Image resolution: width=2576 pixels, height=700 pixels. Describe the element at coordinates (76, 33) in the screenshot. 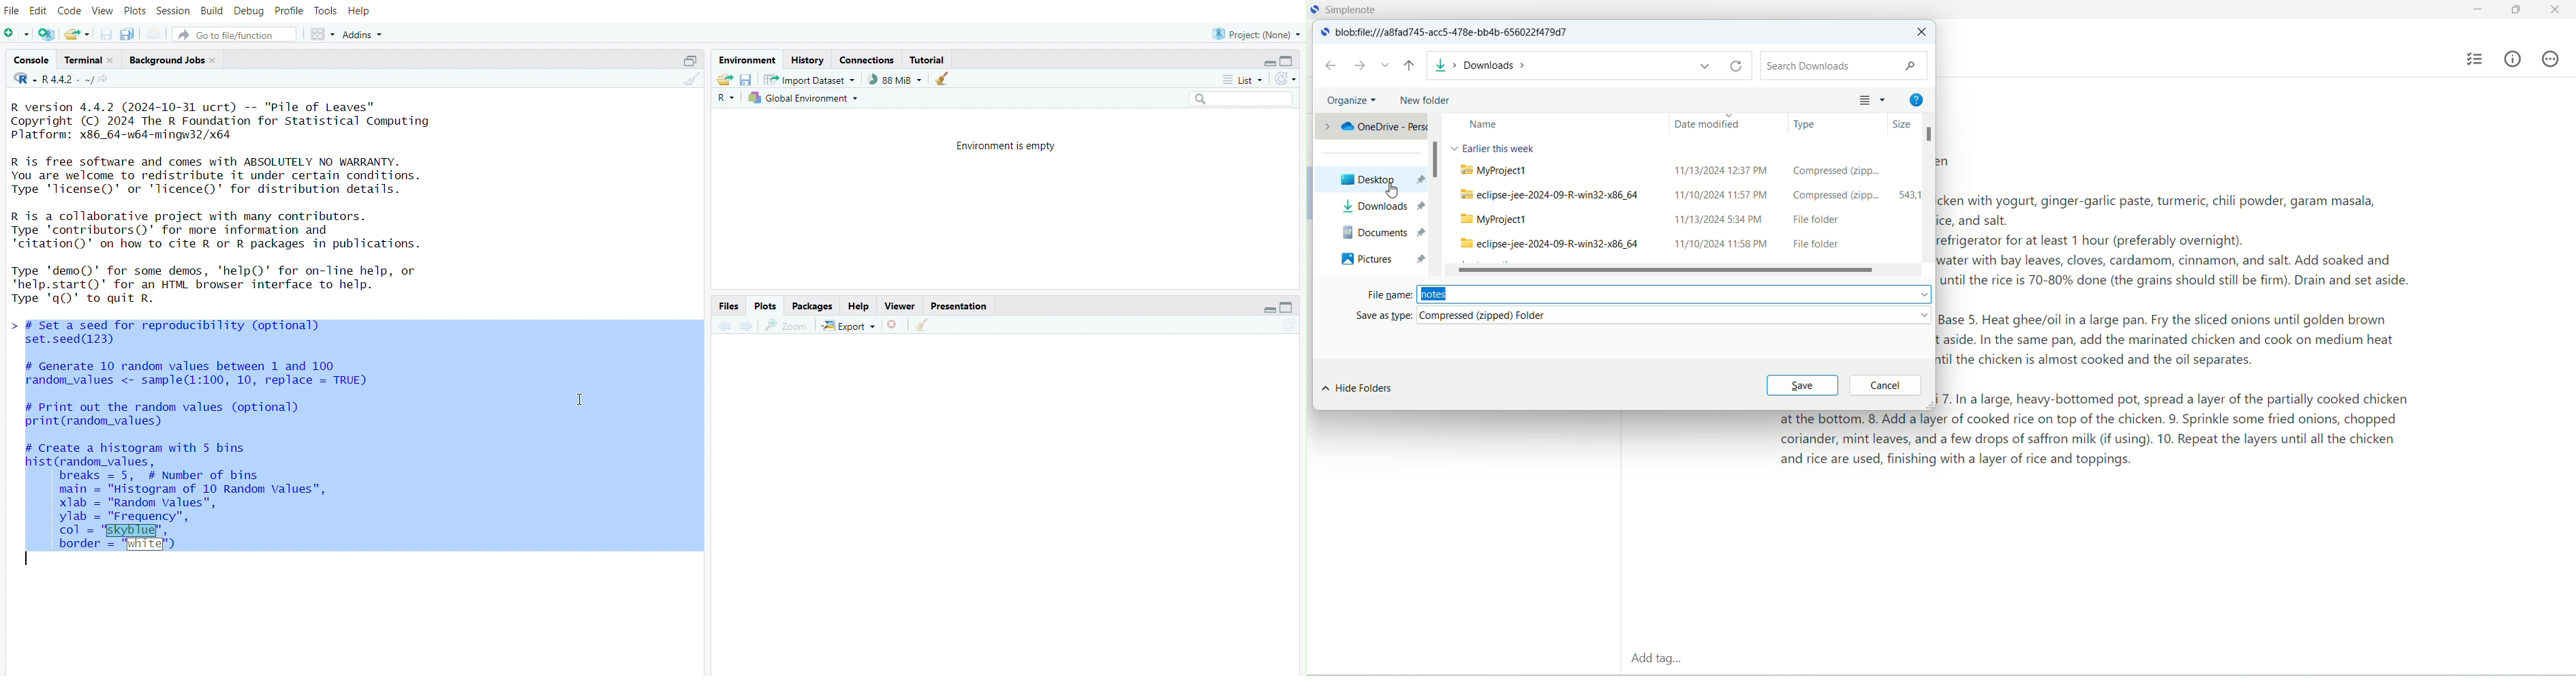

I see `open an existing file` at that location.